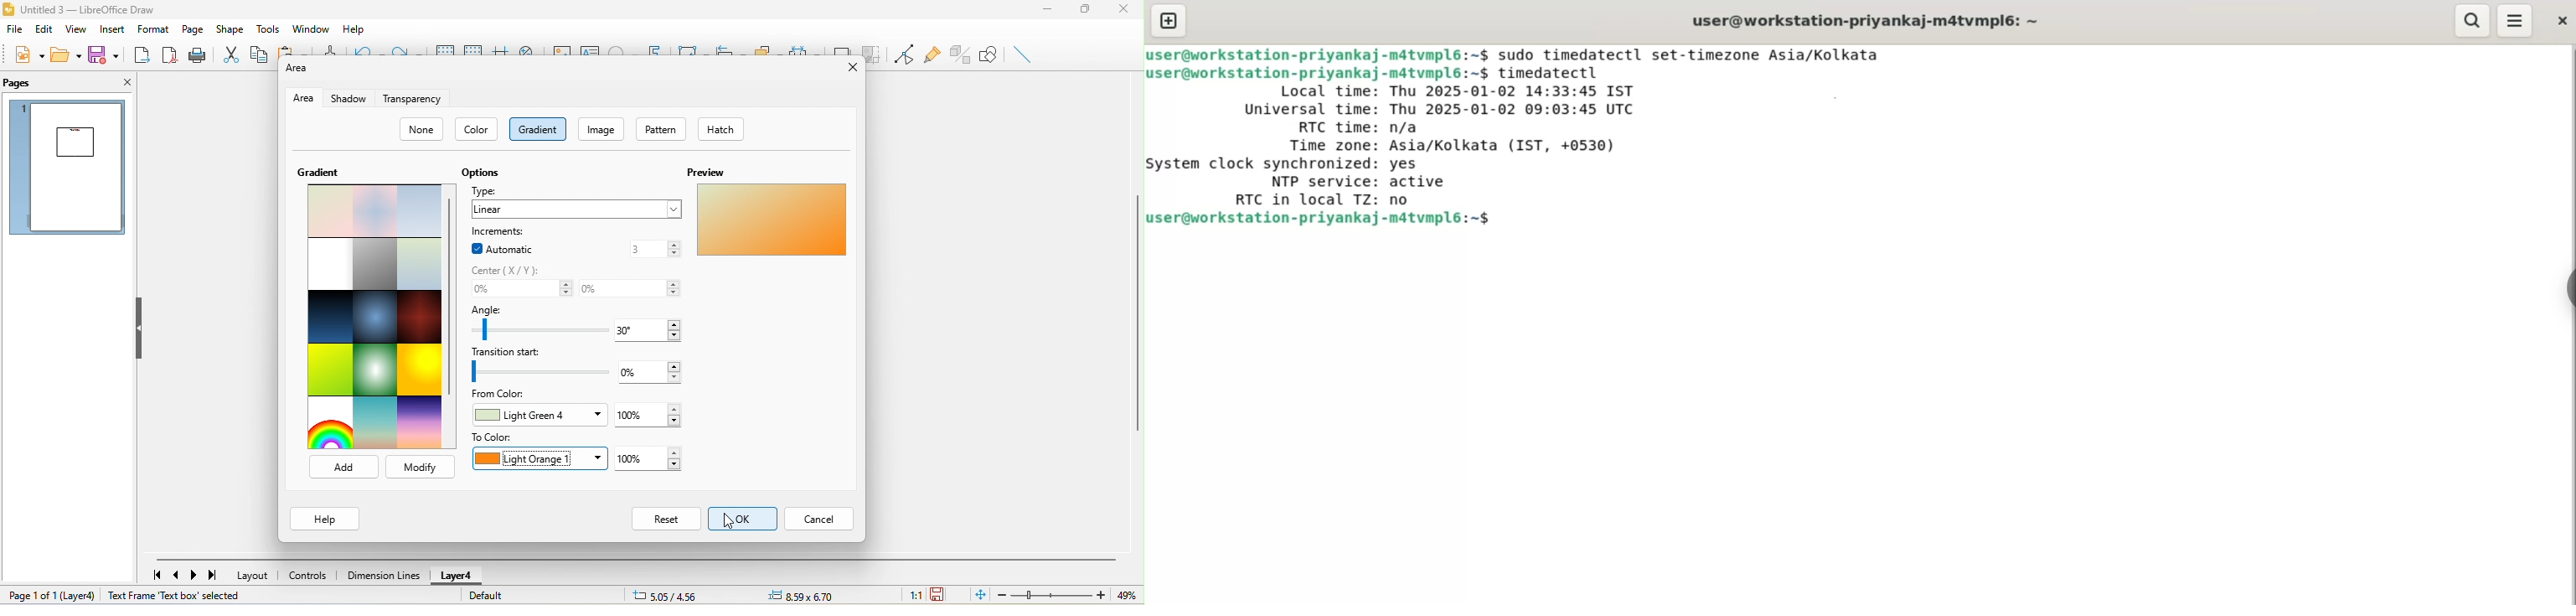 This screenshot has height=616, width=2576. What do you see at coordinates (731, 521) in the screenshot?
I see `cursor movement` at bounding box center [731, 521].